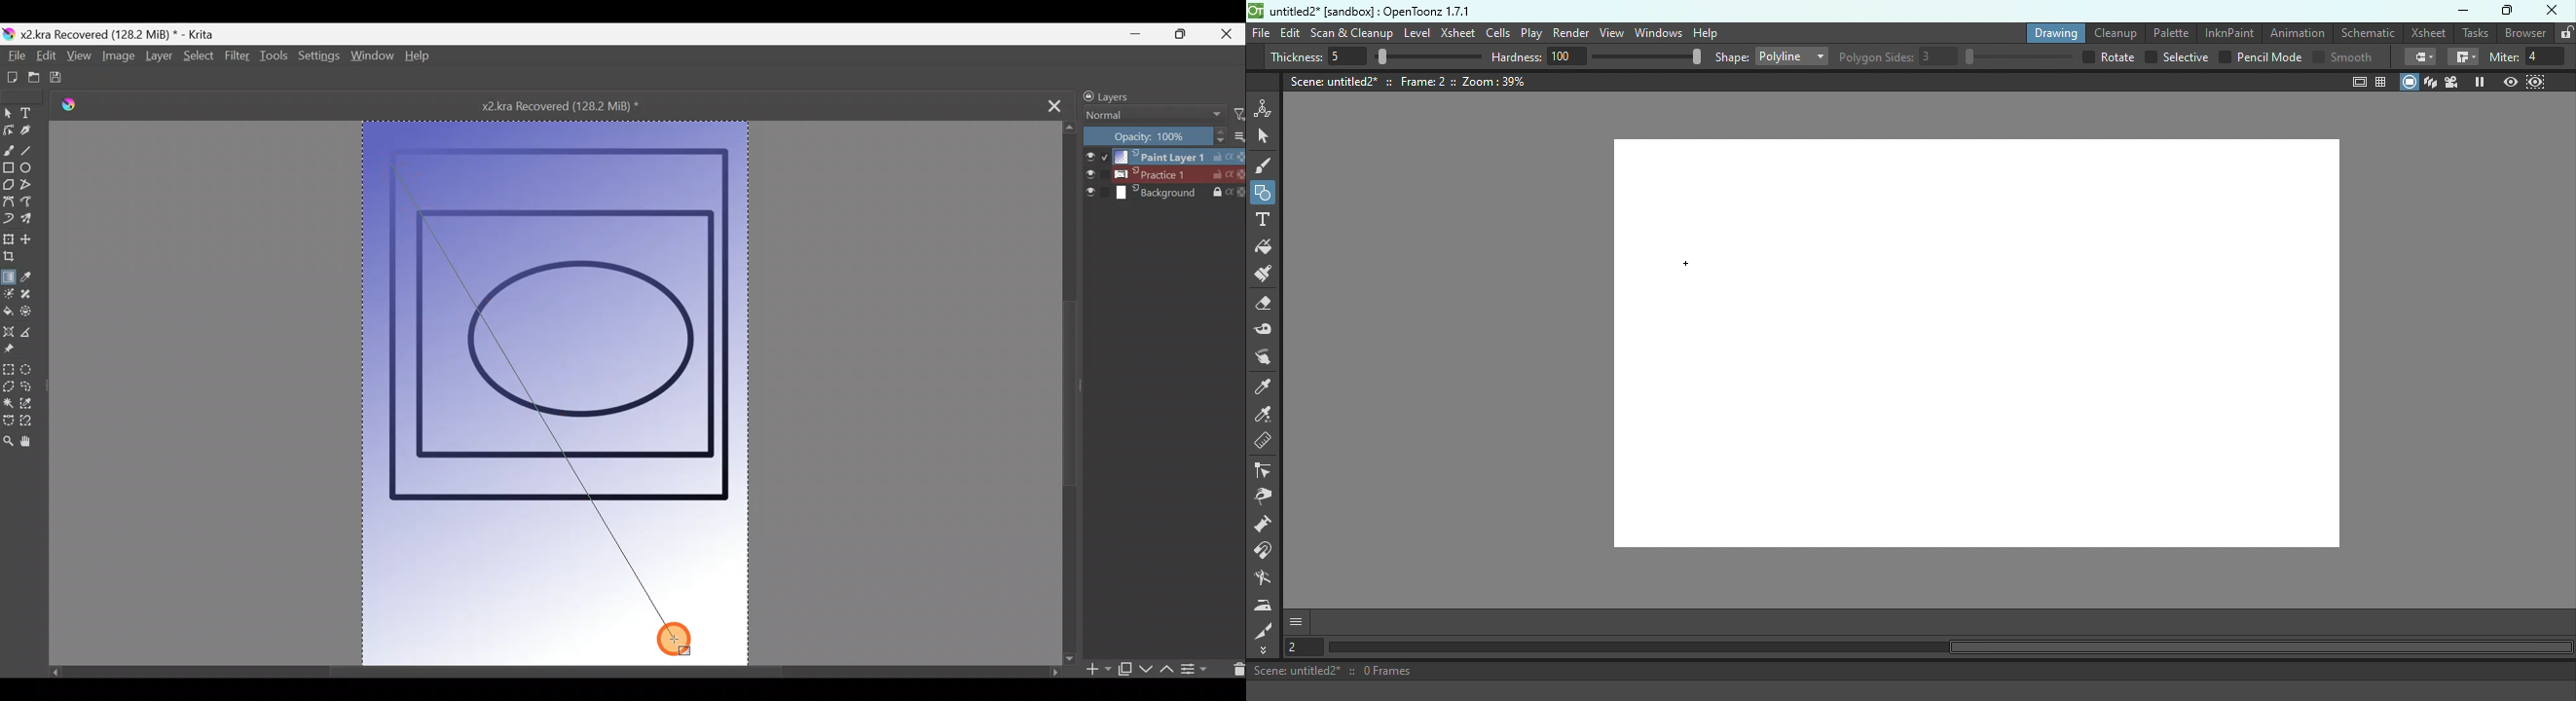 The height and width of the screenshot is (728, 2576). I want to click on Edit, so click(45, 58).